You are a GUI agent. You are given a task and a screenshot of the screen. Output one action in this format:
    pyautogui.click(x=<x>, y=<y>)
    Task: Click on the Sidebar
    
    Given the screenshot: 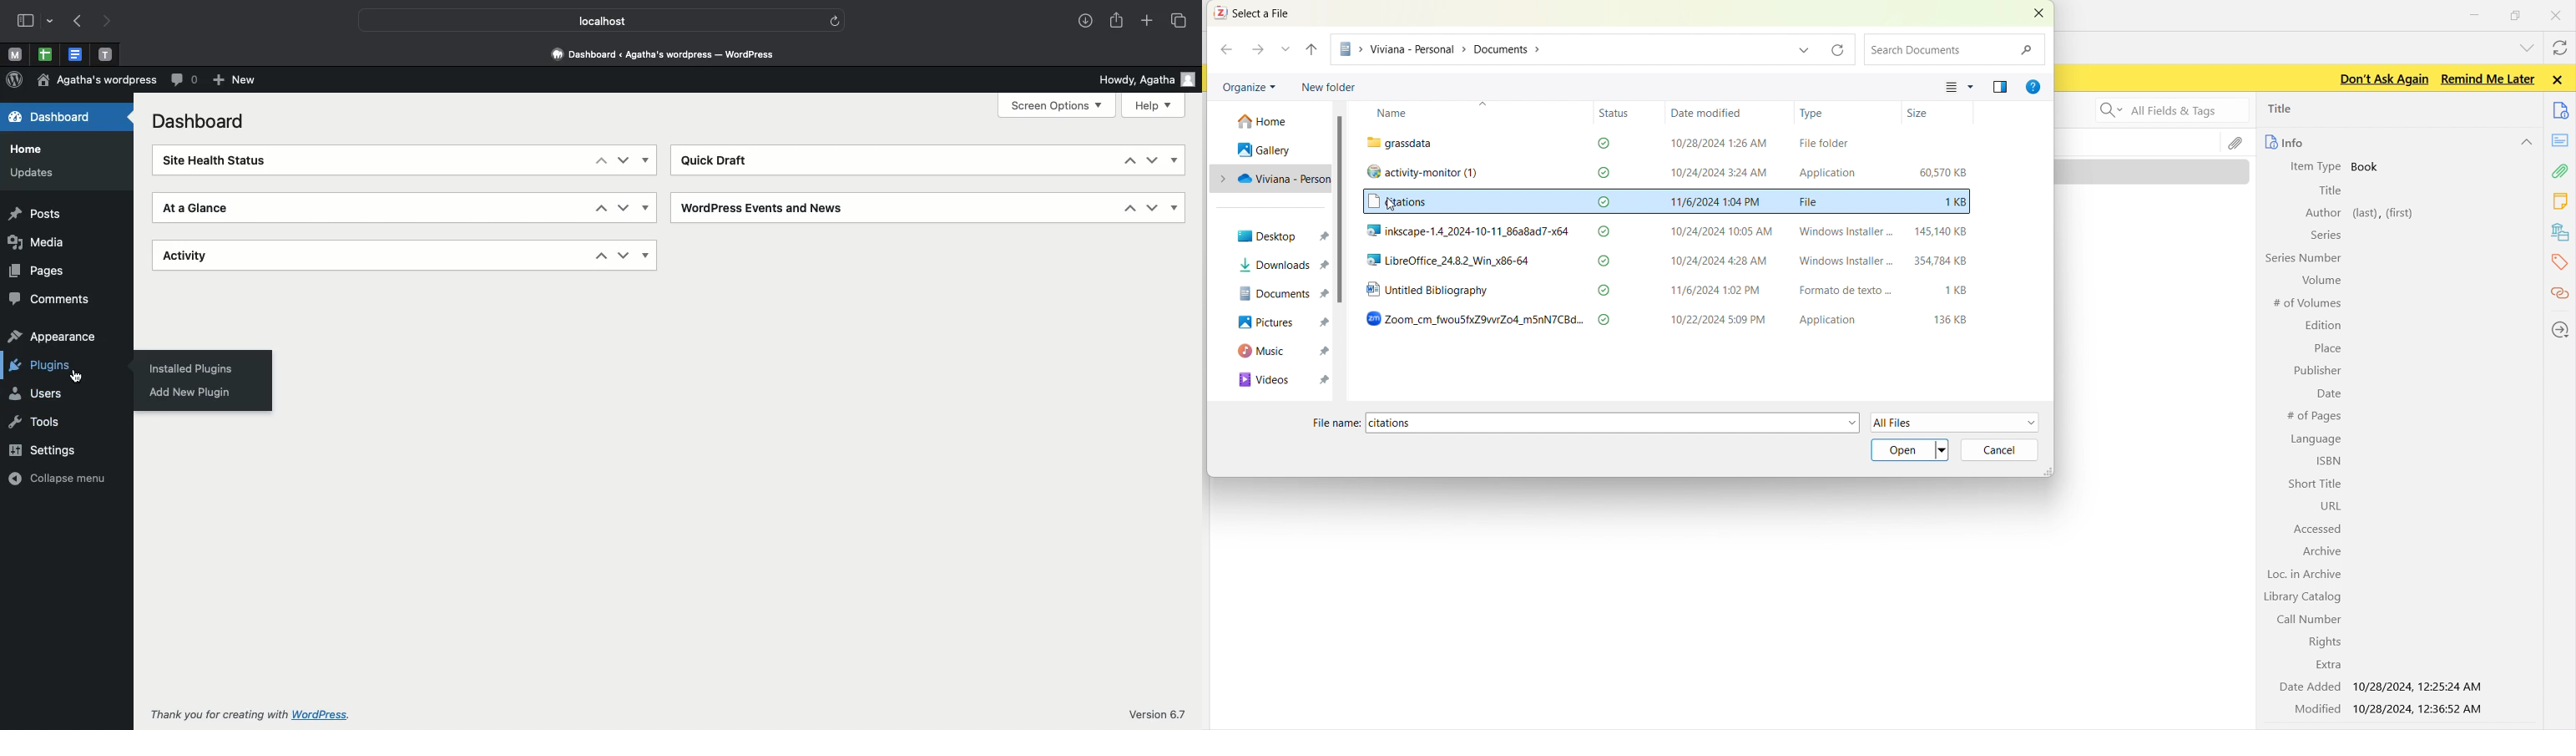 What is the action you would take?
    pyautogui.click(x=28, y=22)
    